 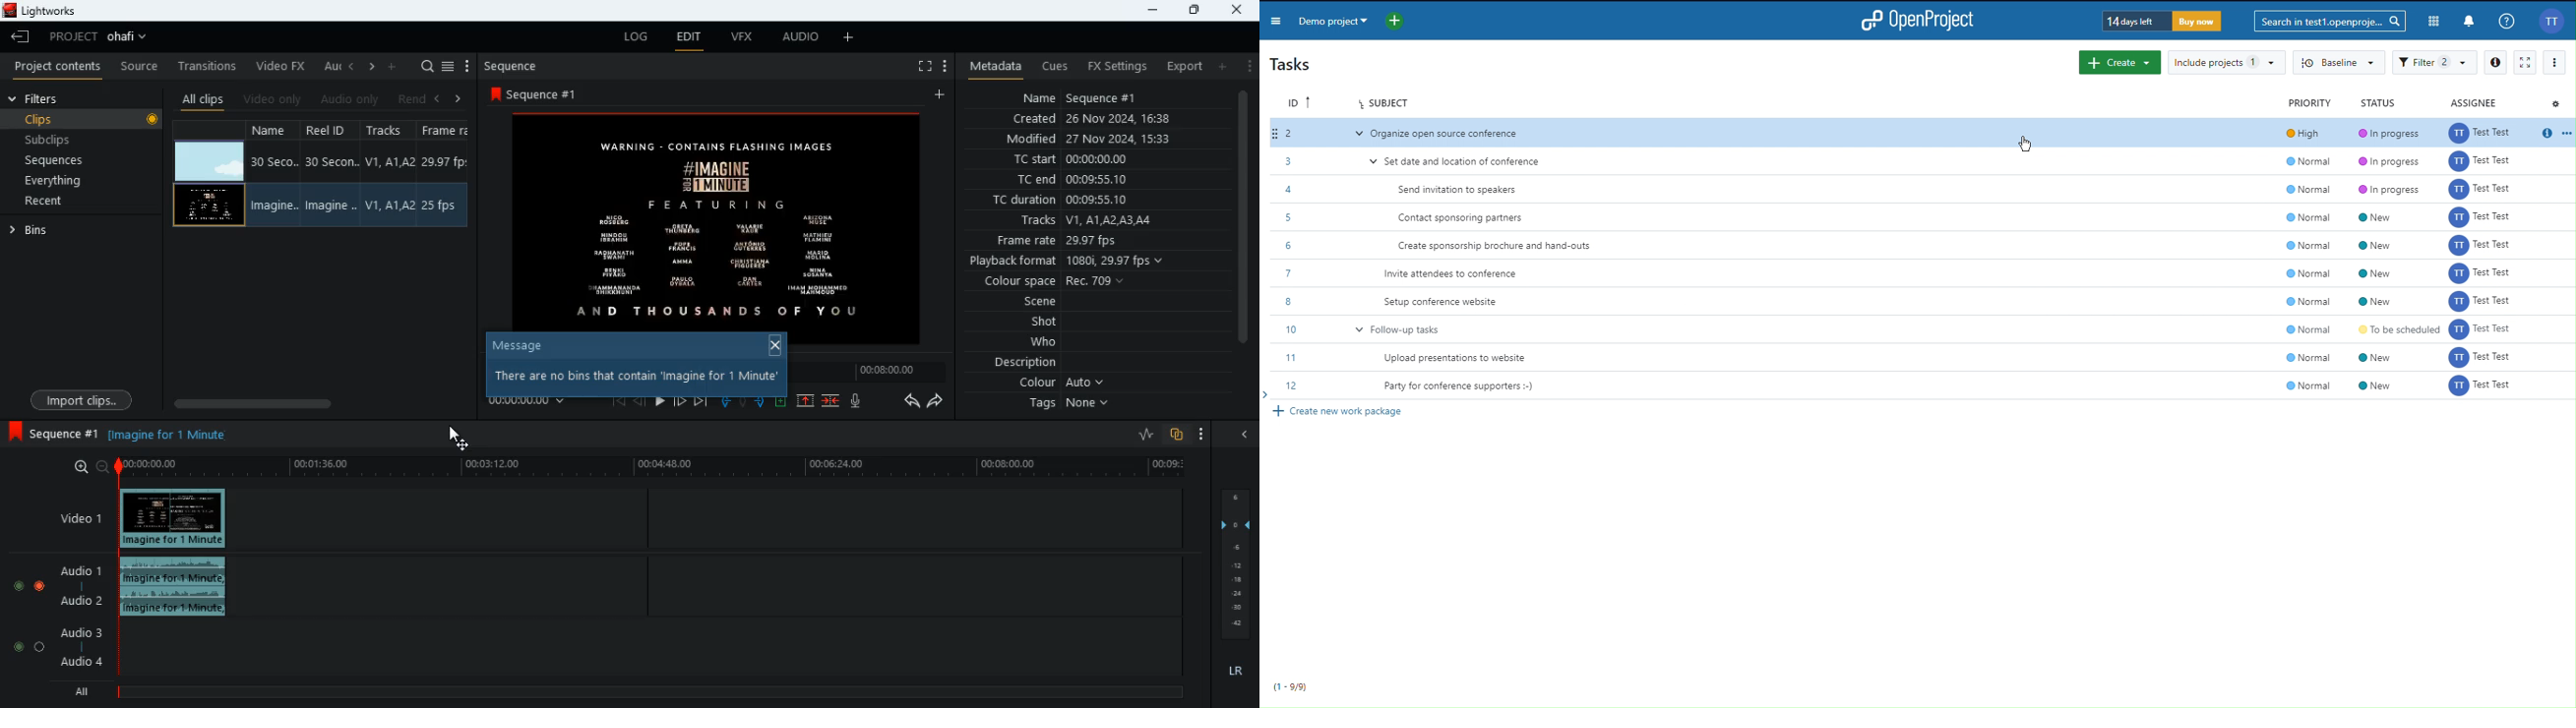 I want to click on Info, so click(x=2497, y=62).